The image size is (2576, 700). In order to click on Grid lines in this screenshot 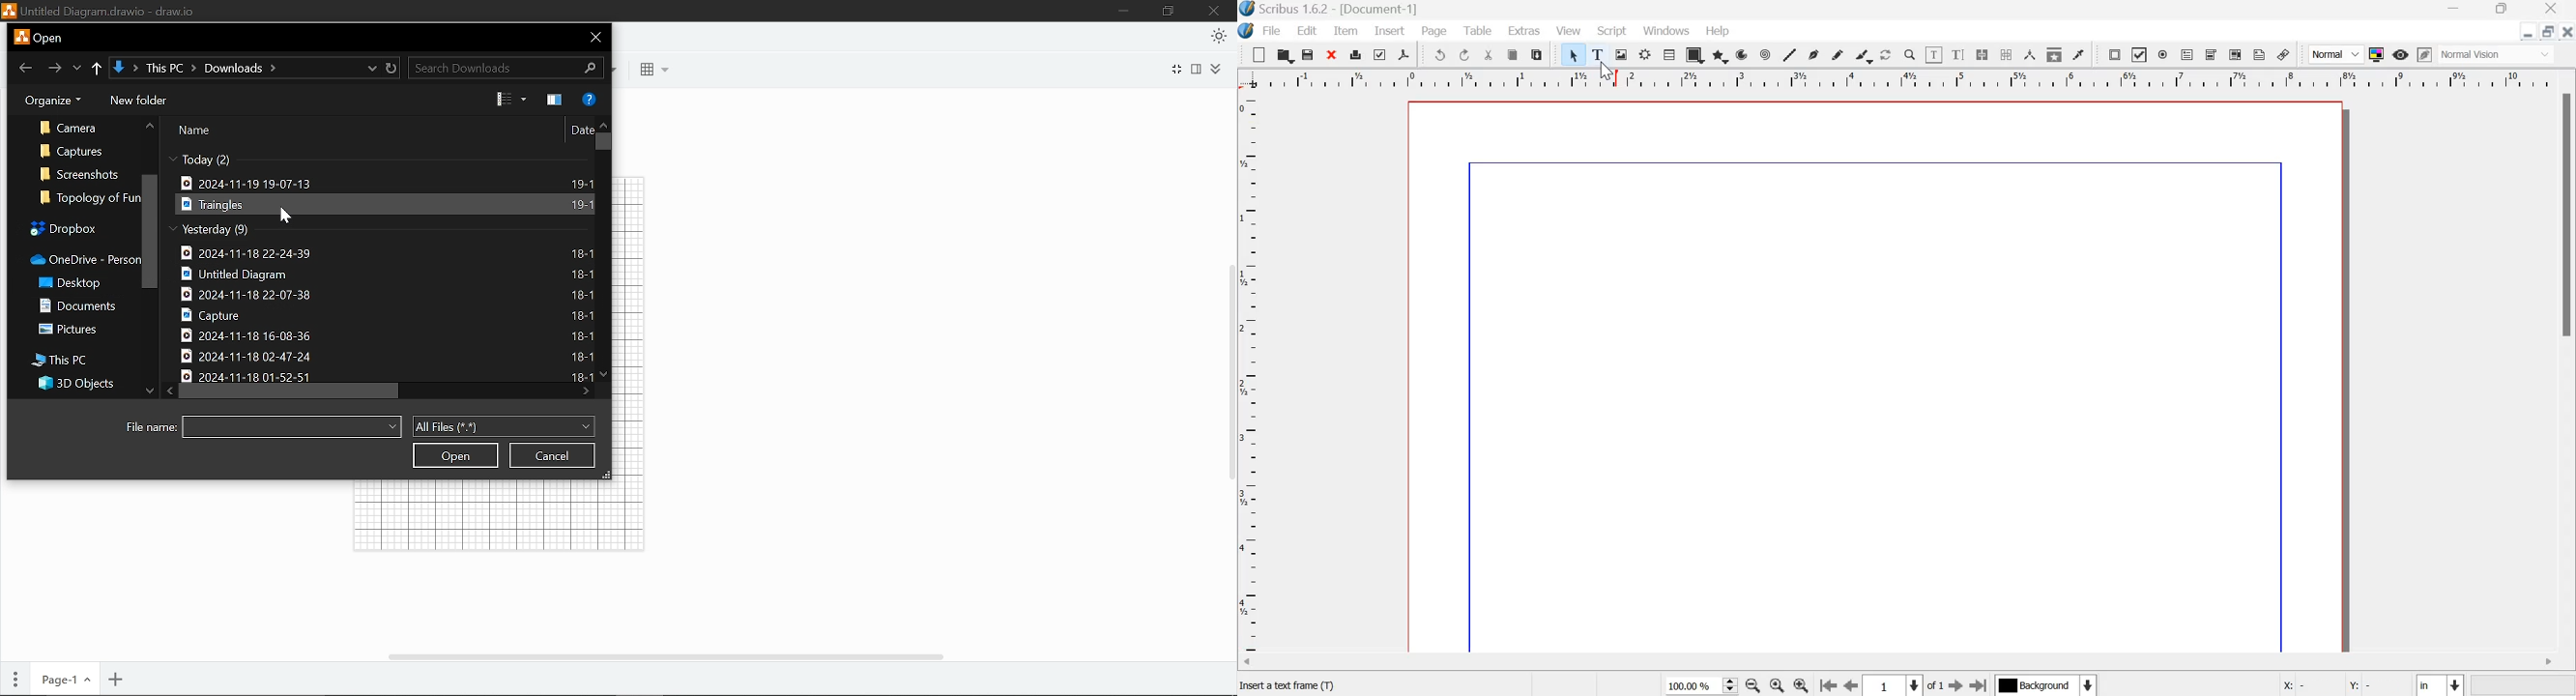, I will do `click(483, 518)`.